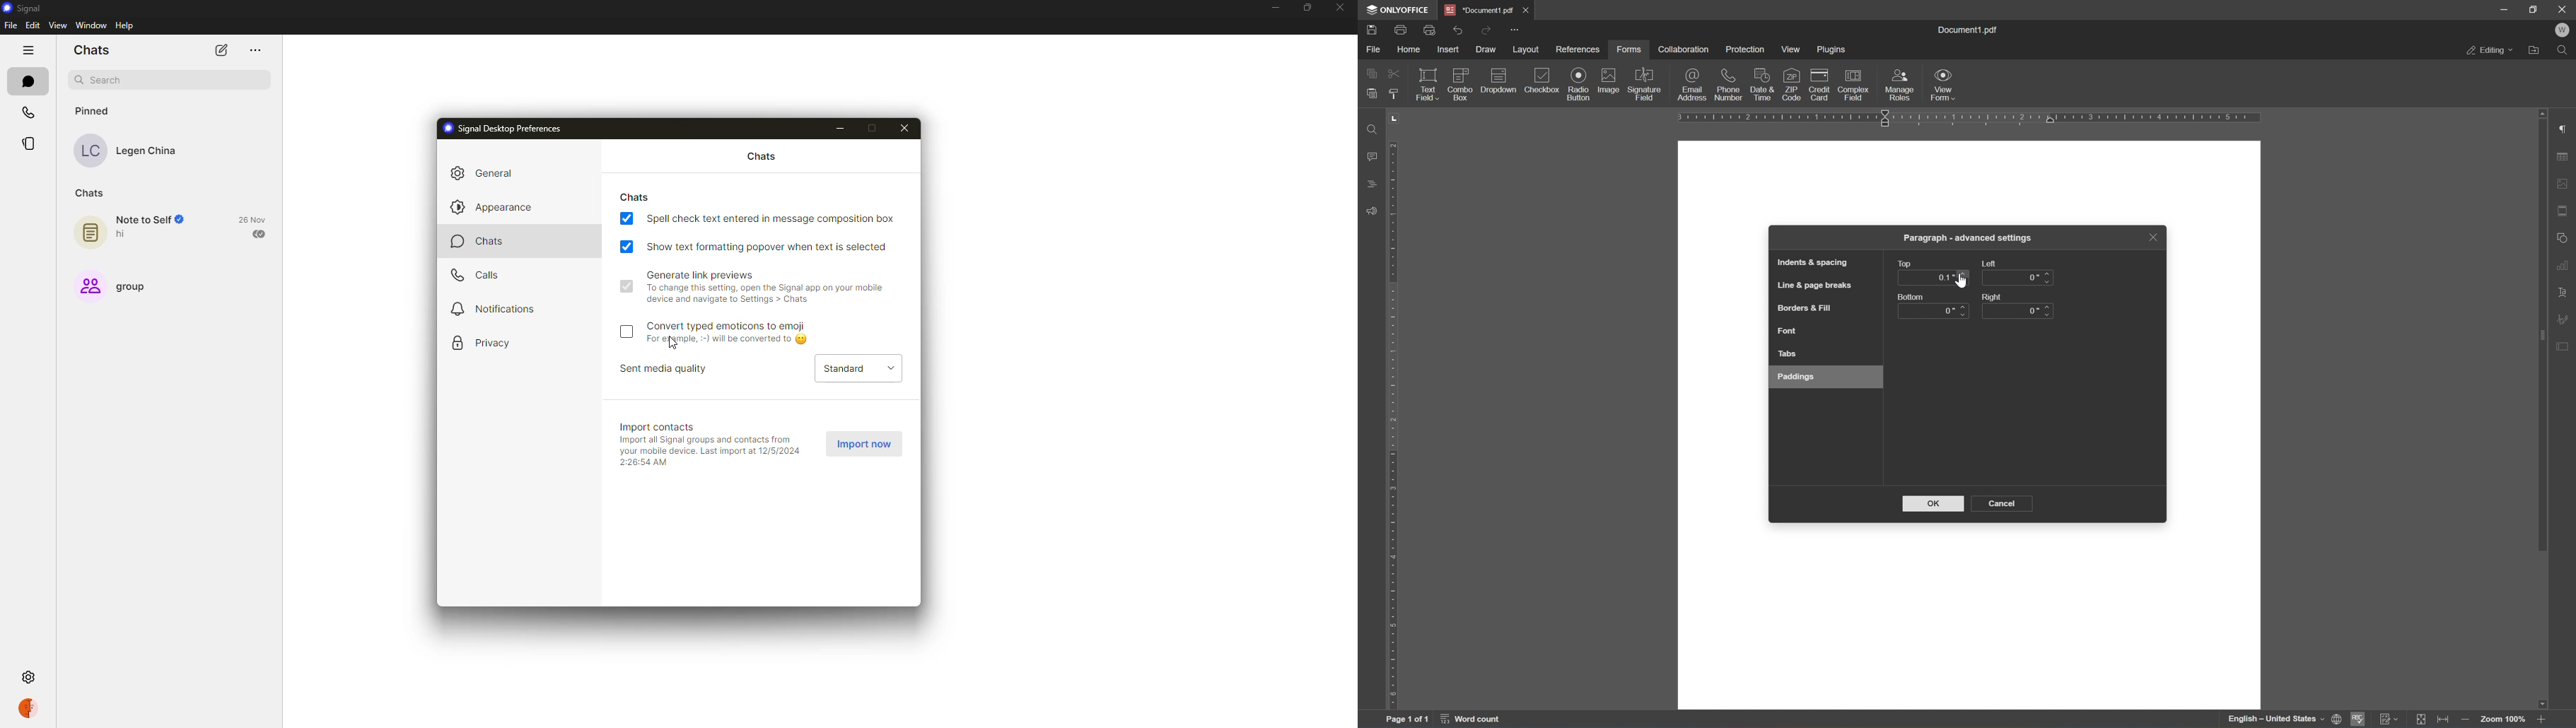 The height and width of the screenshot is (728, 2576). What do you see at coordinates (11, 25) in the screenshot?
I see `file` at bounding box center [11, 25].